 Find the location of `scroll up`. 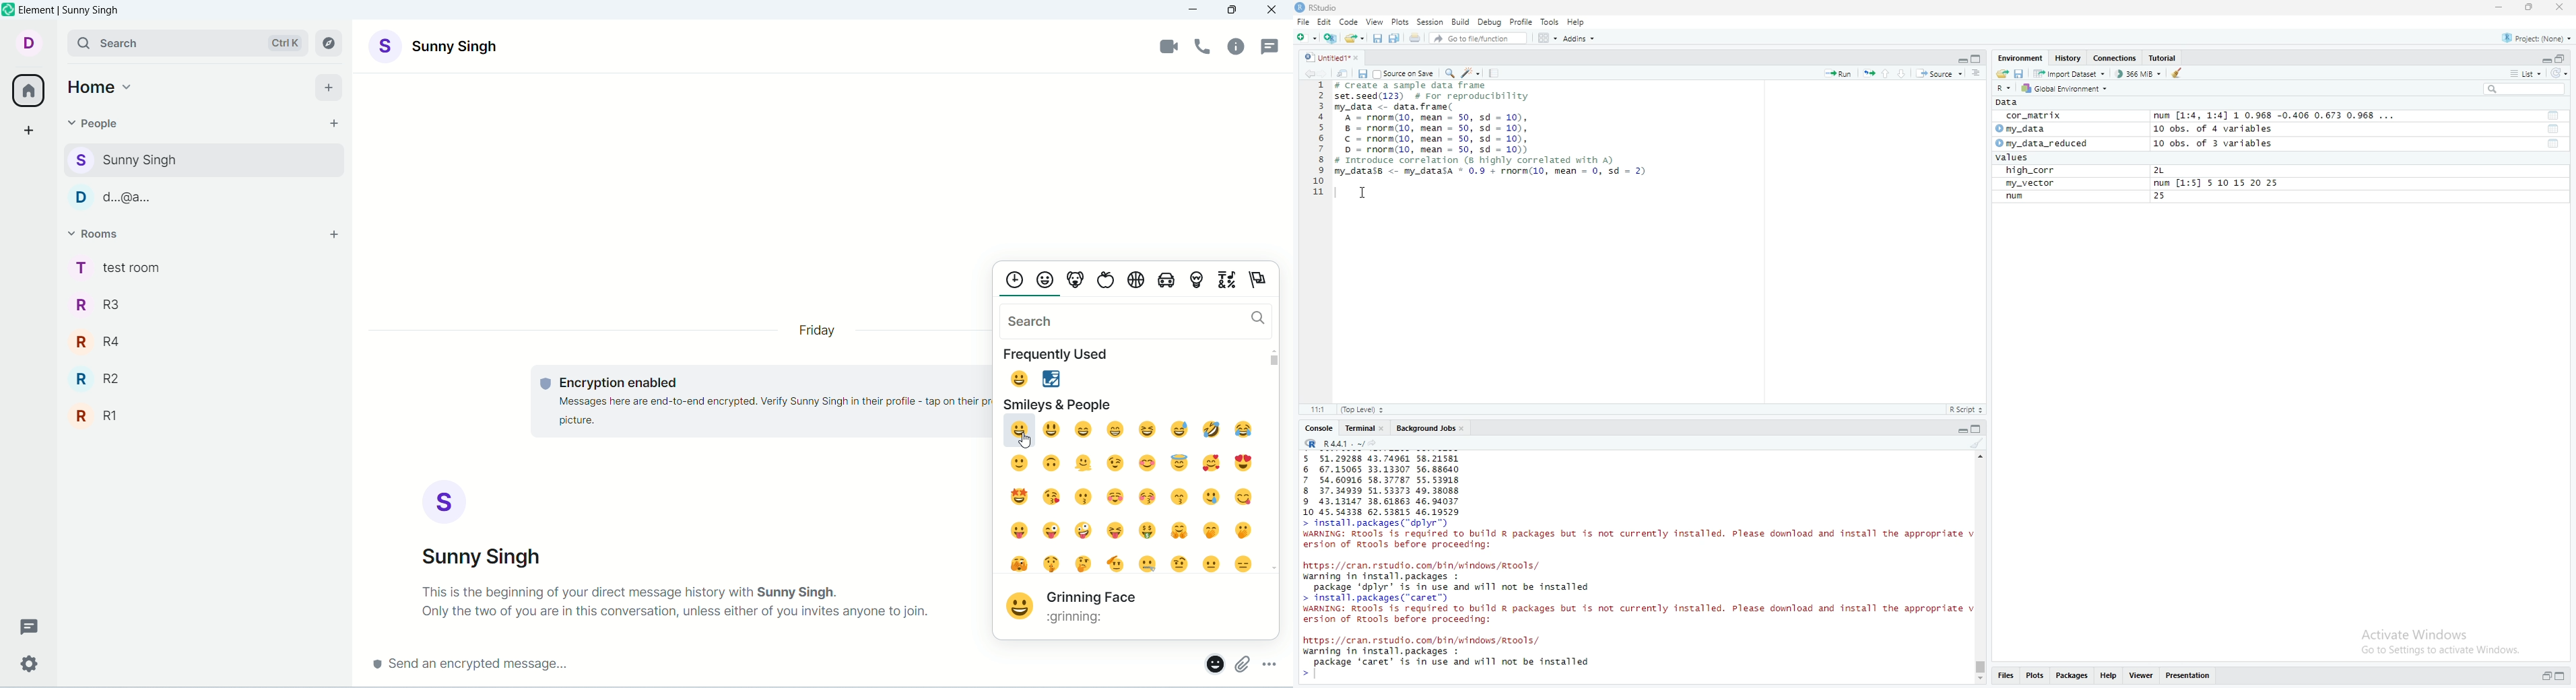

scroll up is located at coordinates (1273, 349).